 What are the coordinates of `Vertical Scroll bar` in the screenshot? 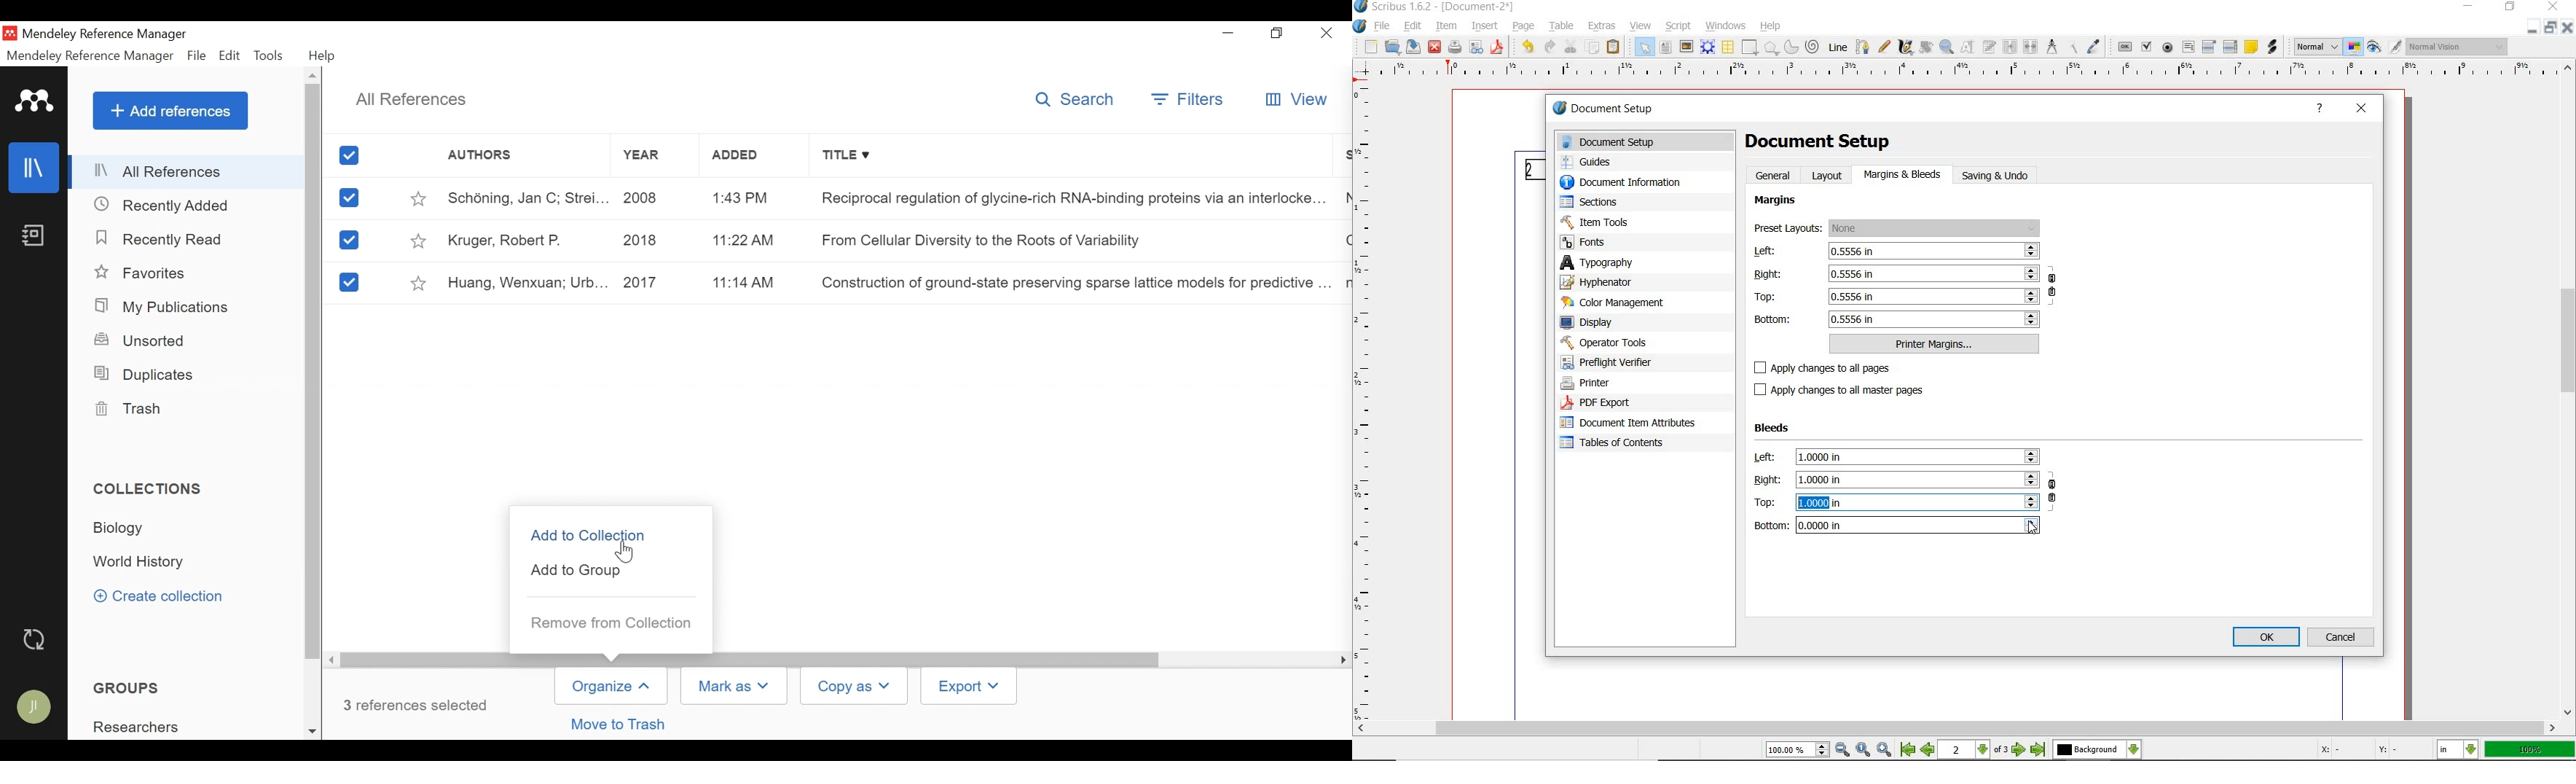 It's located at (314, 373).